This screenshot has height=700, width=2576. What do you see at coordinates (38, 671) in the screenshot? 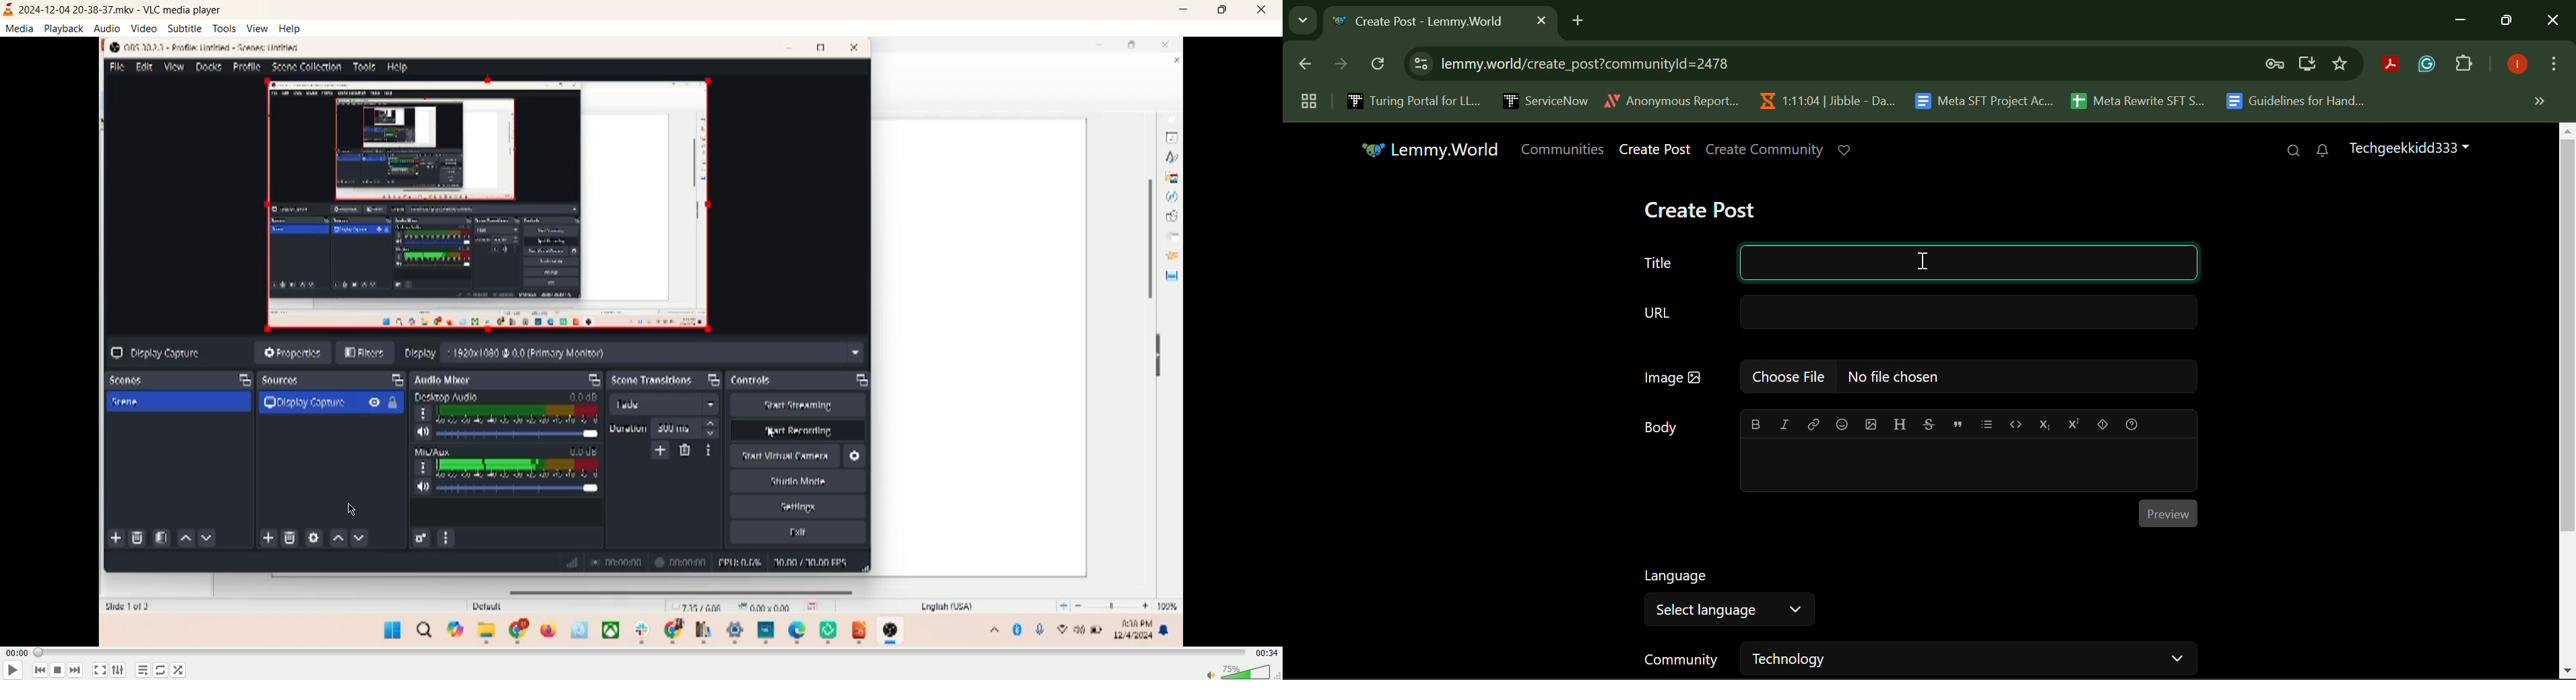
I see `previous` at bounding box center [38, 671].